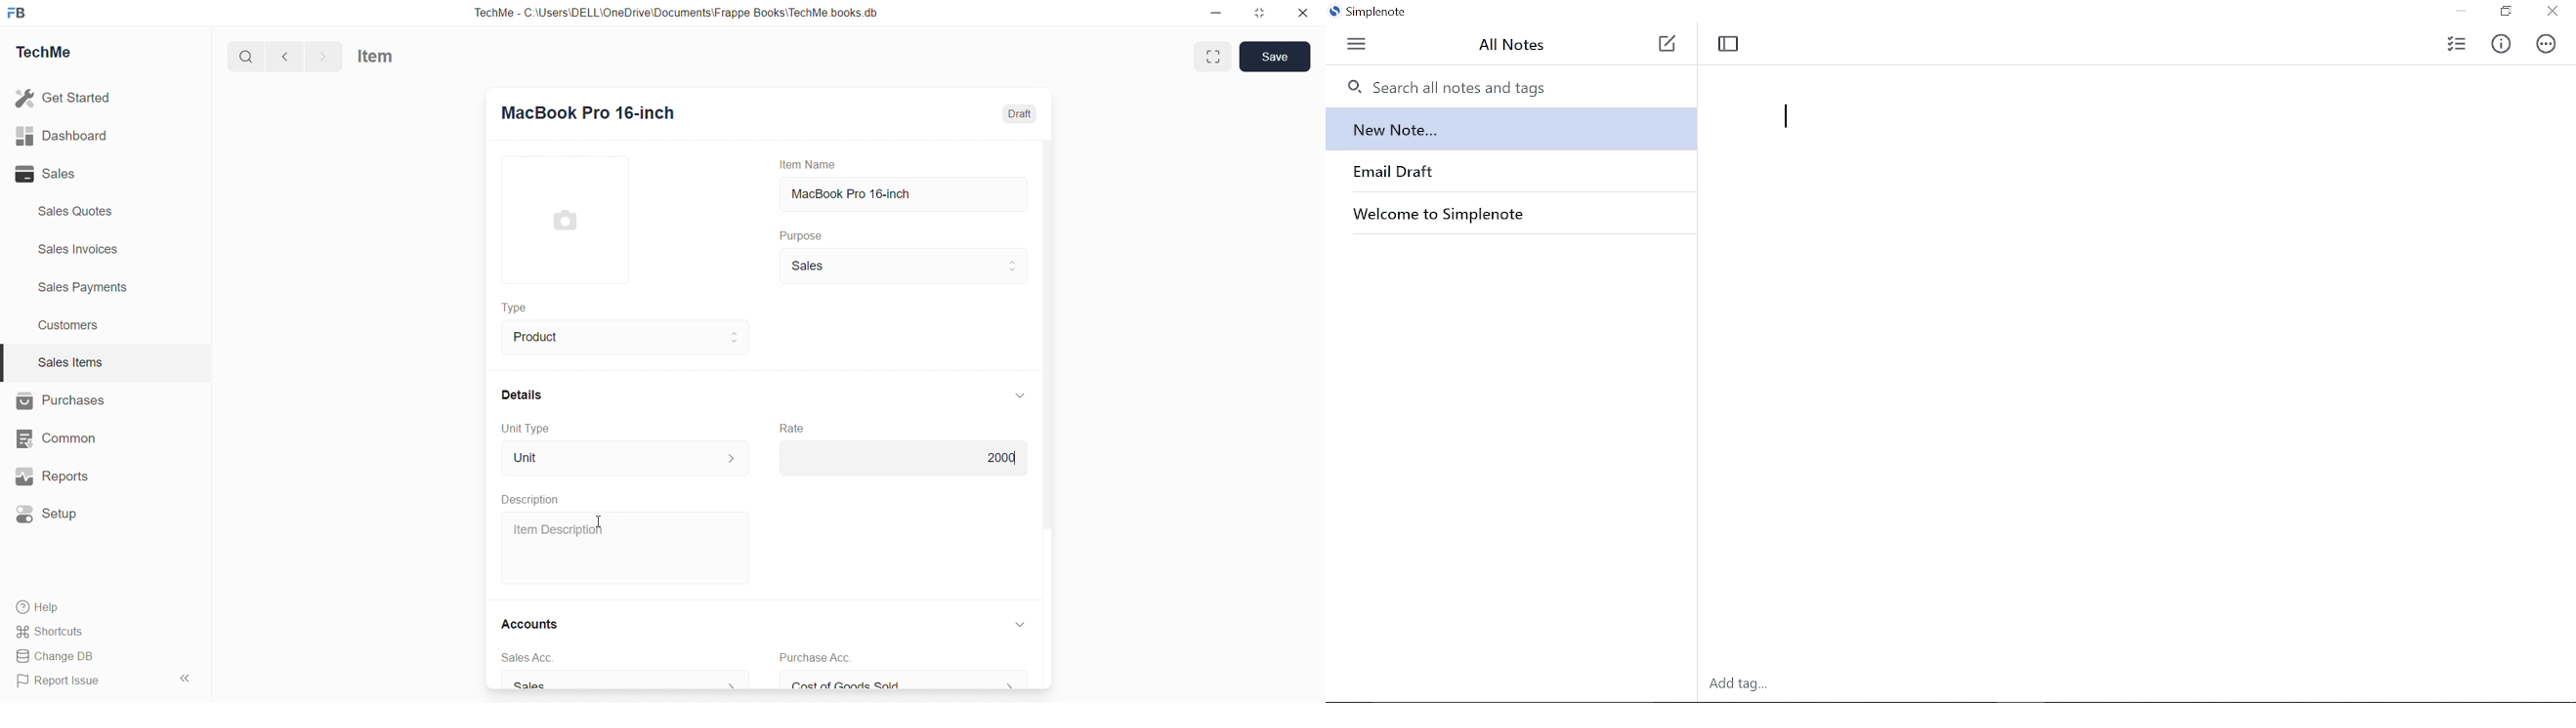 The image size is (2576, 728). I want to click on minimize, so click(1217, 12).